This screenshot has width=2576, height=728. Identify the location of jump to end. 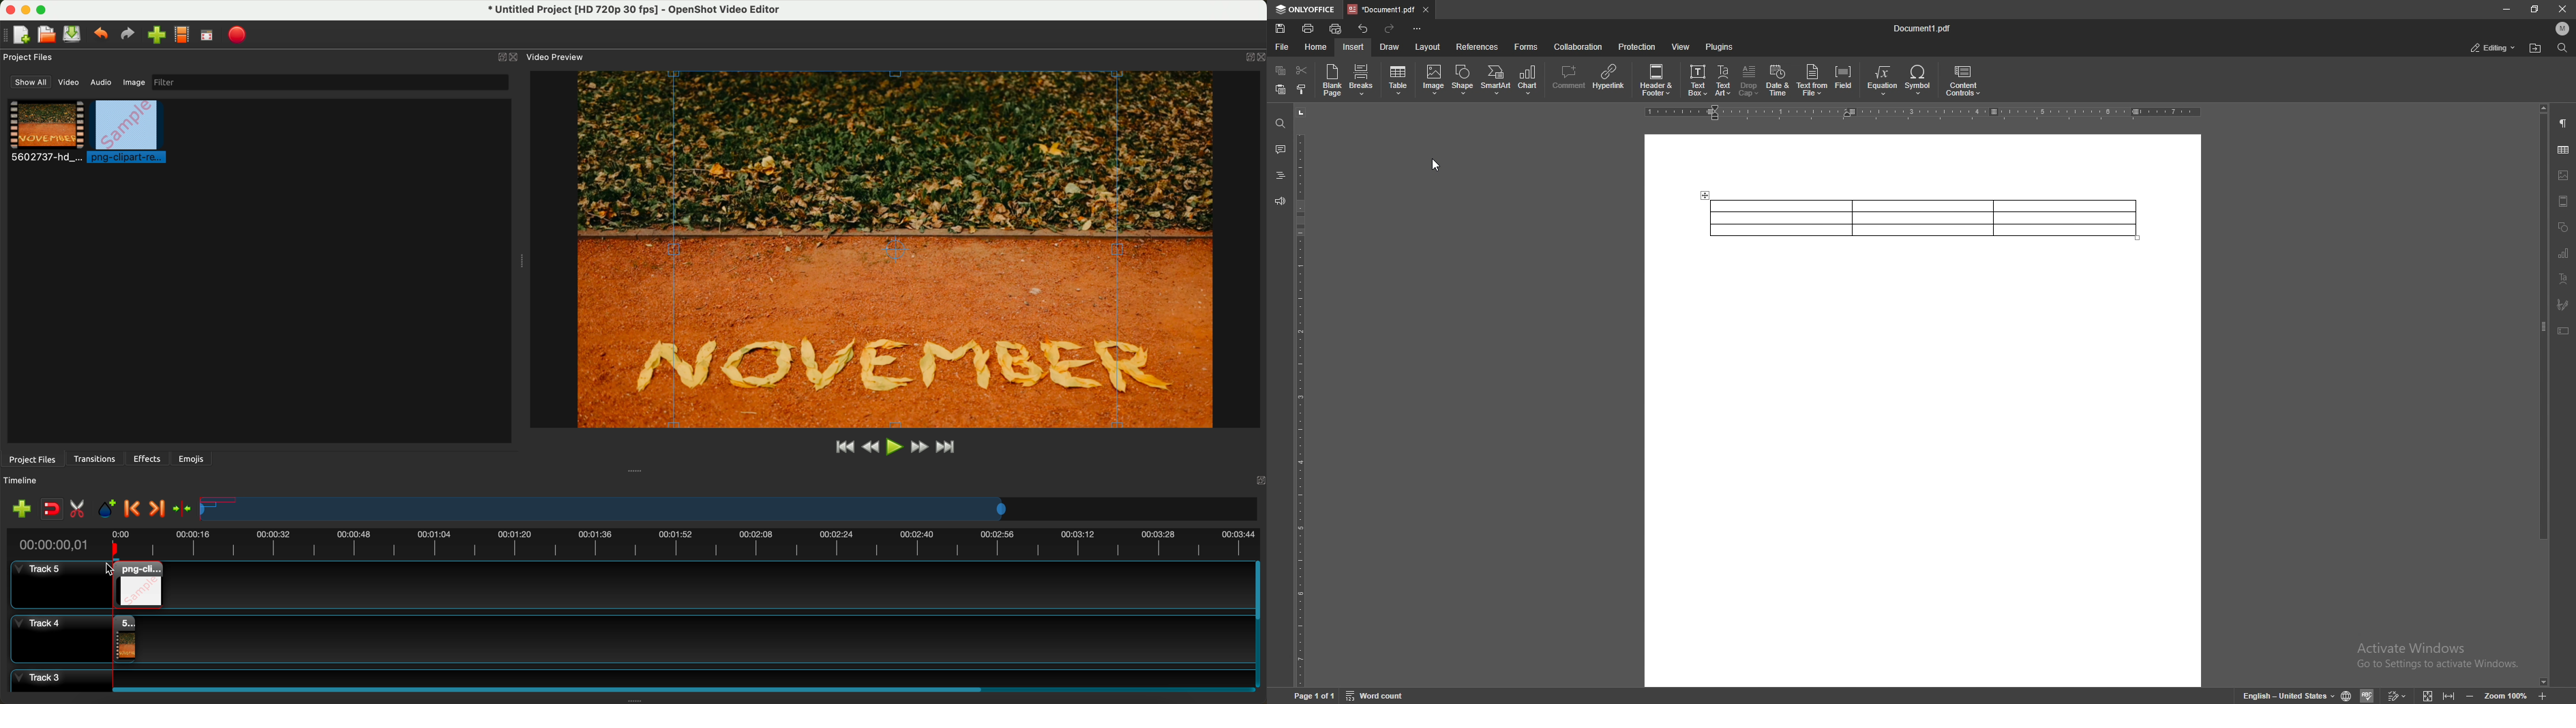
(947, 448).